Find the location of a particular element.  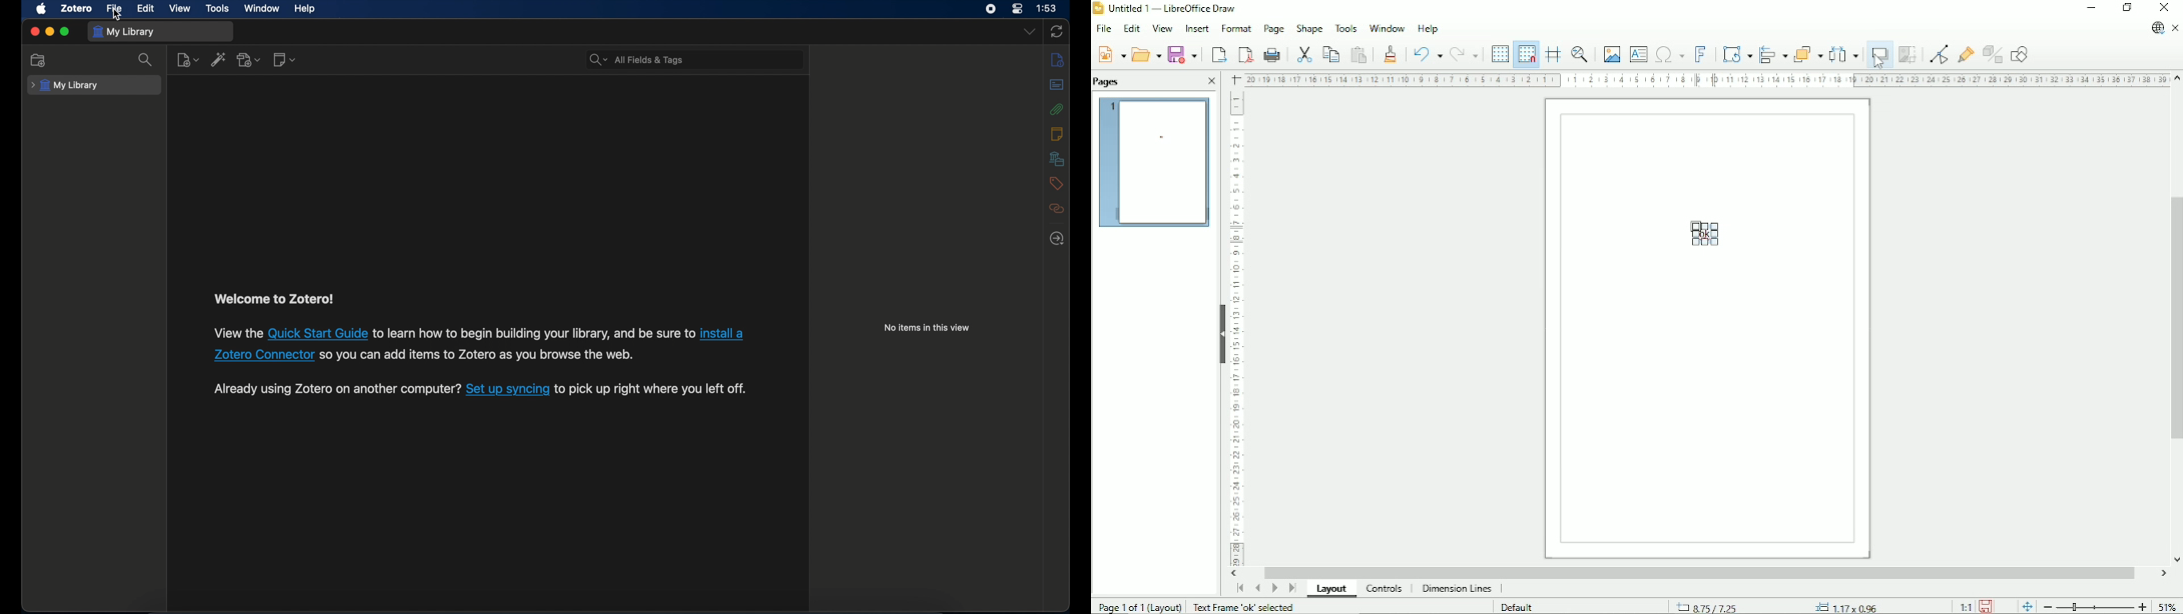

my library is located at coordinates (125, 32).